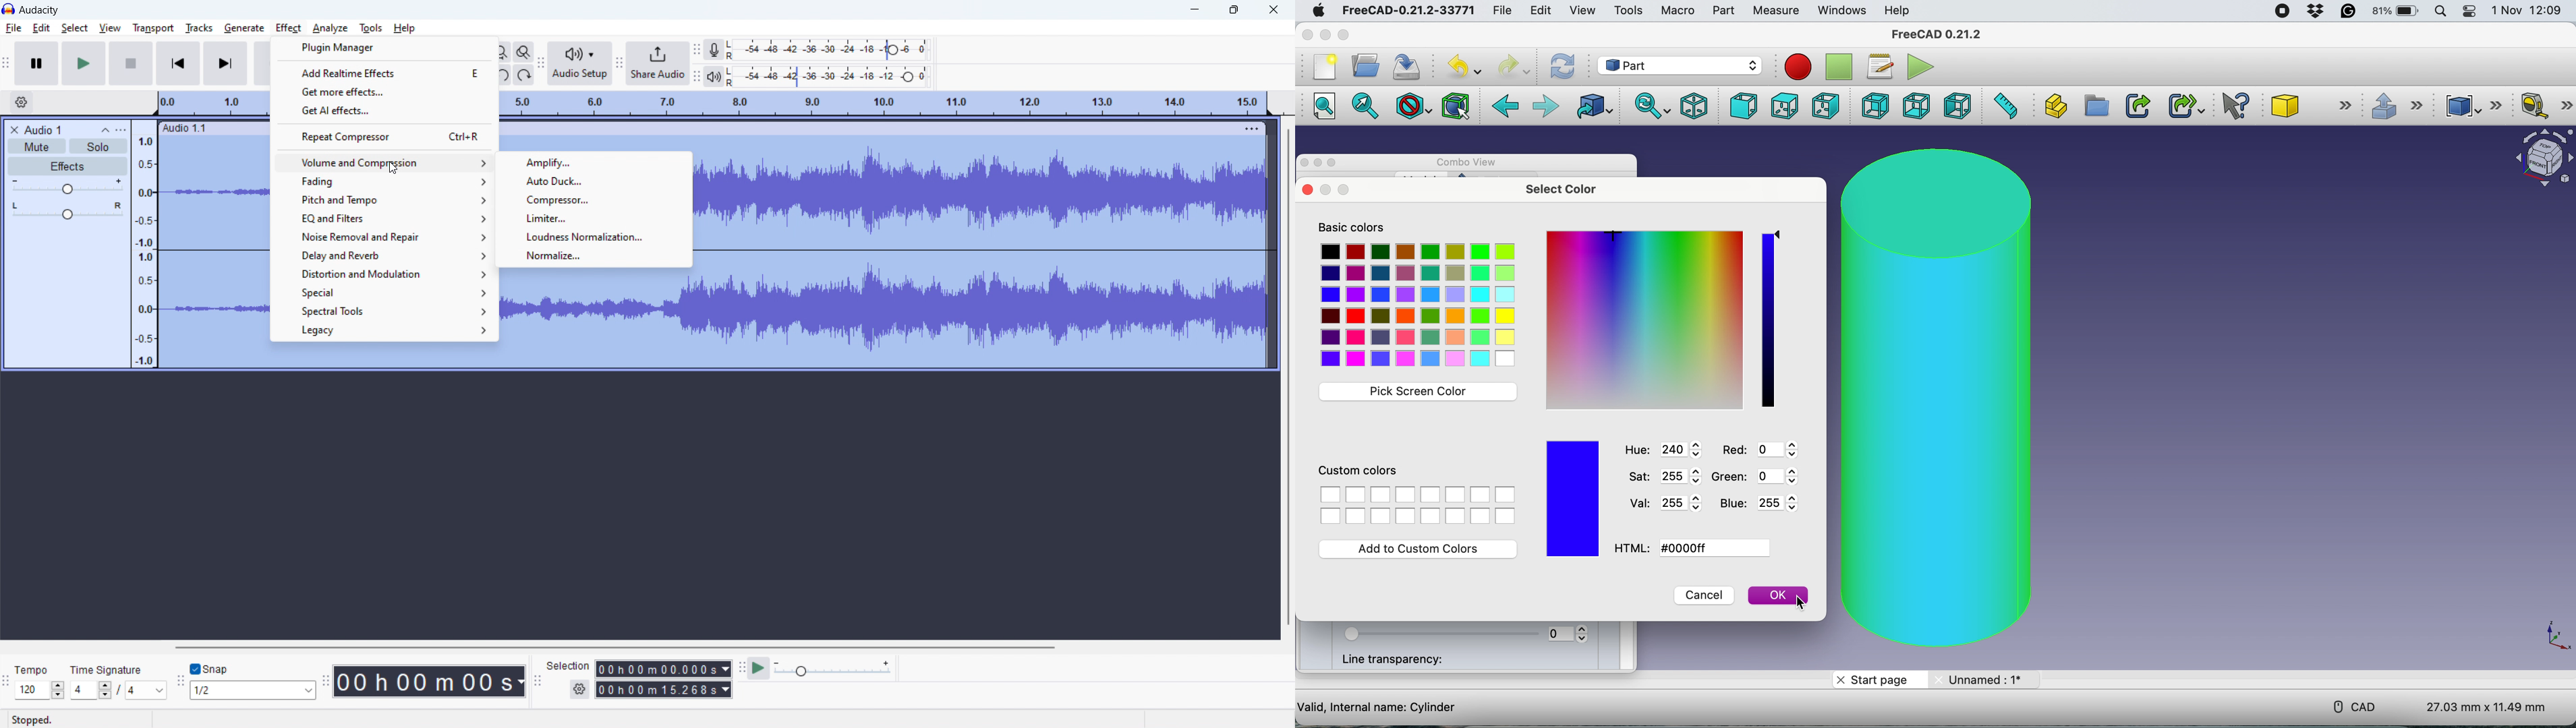 Image resolution: width=2576 pixels, height=728 pixels. What do you see at coordinates (2527, 10) in the screenshot?
I see `date and time` at bounding box center [2527, 10].